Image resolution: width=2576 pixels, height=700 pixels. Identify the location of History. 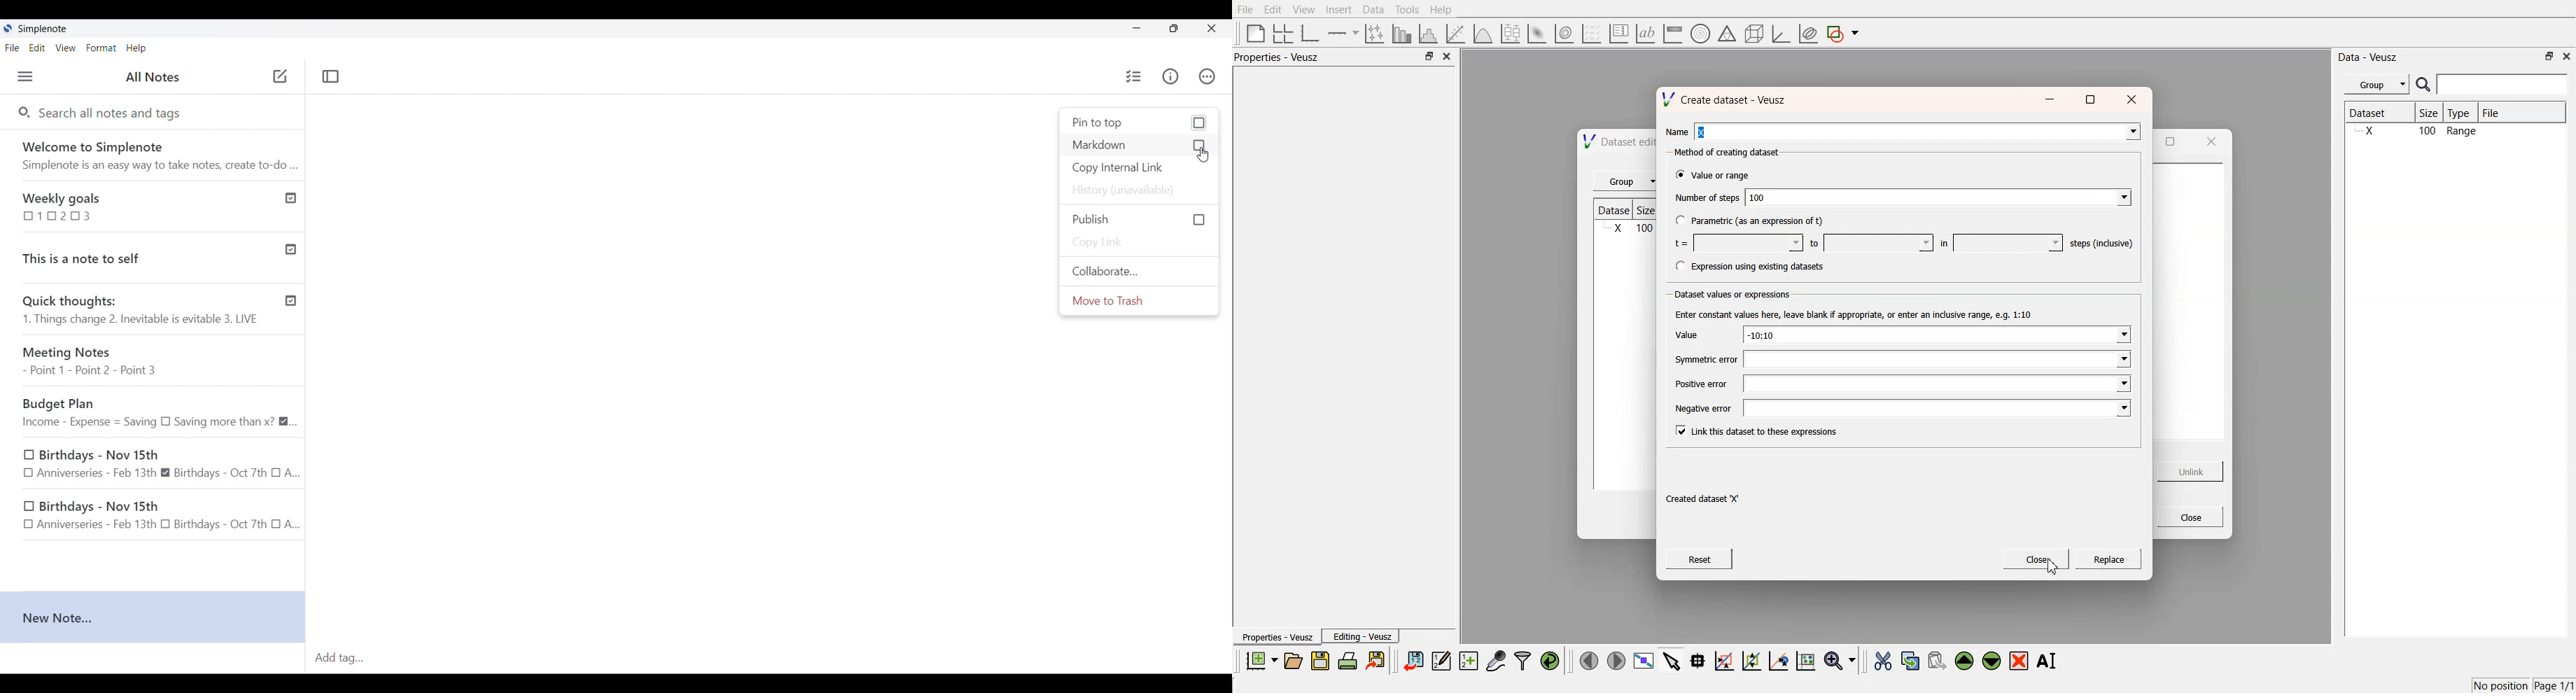
(1139, 191).